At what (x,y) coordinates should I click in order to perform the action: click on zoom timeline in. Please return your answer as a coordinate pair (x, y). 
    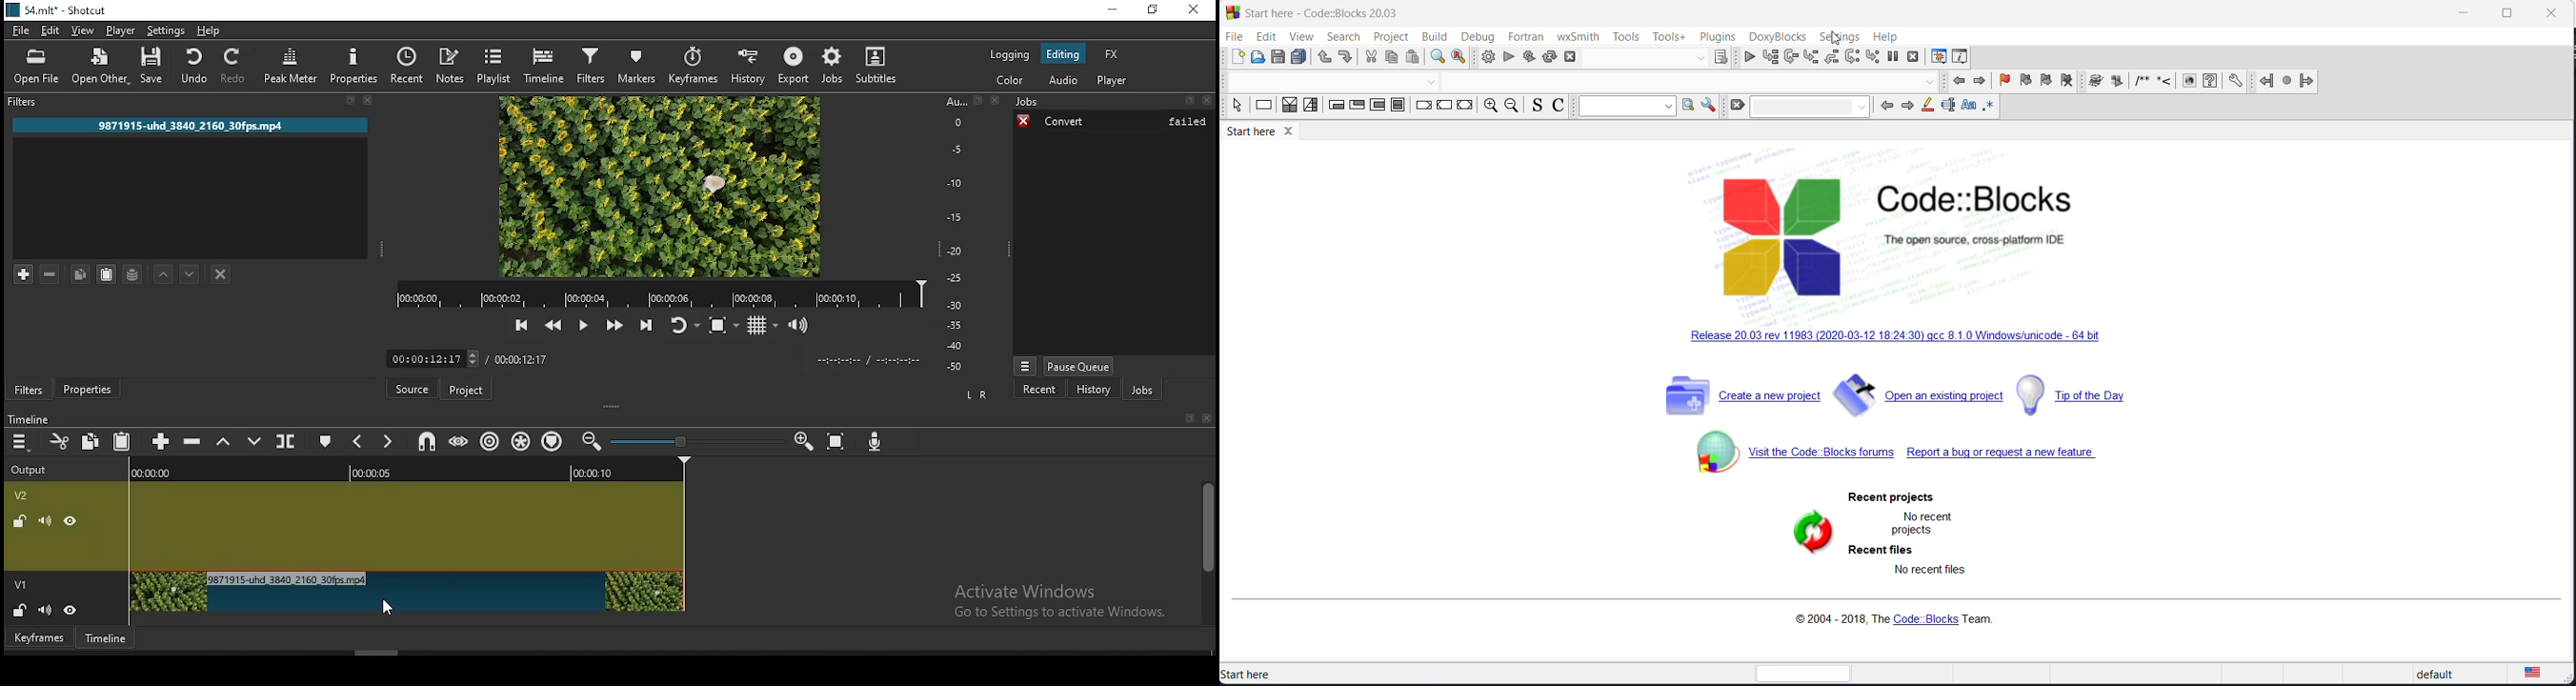
    Looking at the image, I should click on (591, 444).